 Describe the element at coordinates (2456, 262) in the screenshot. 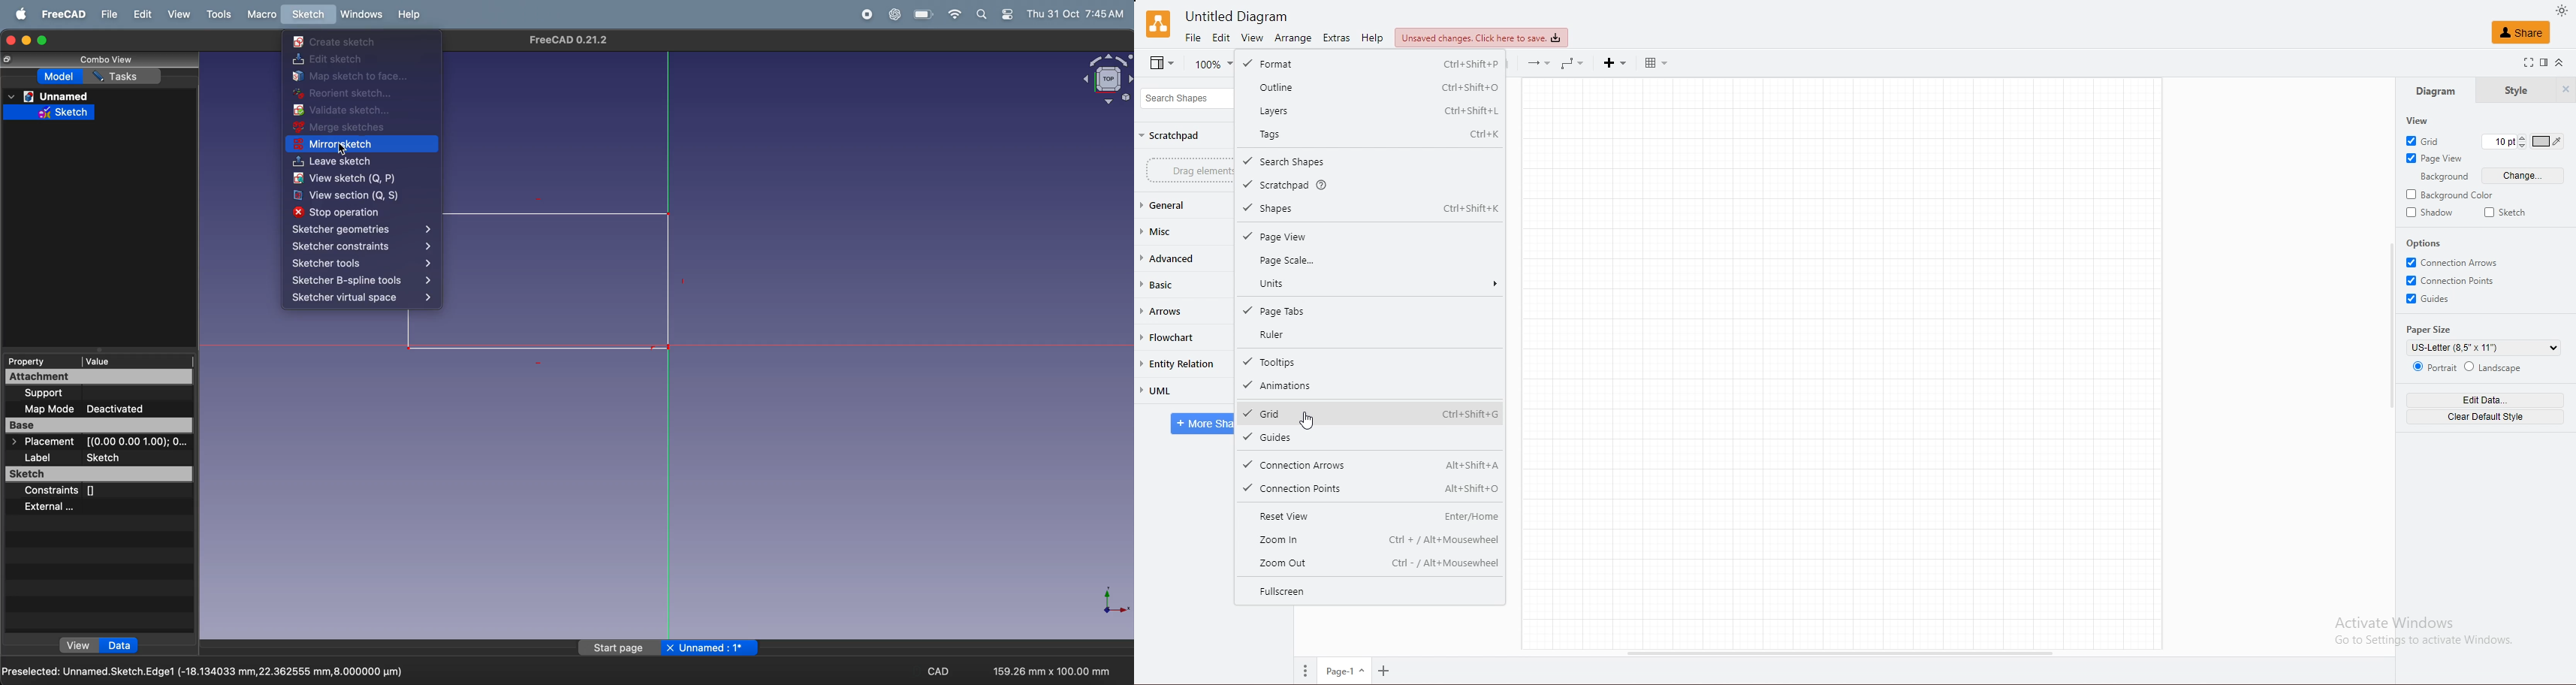

I see `connection arrows` at that location.